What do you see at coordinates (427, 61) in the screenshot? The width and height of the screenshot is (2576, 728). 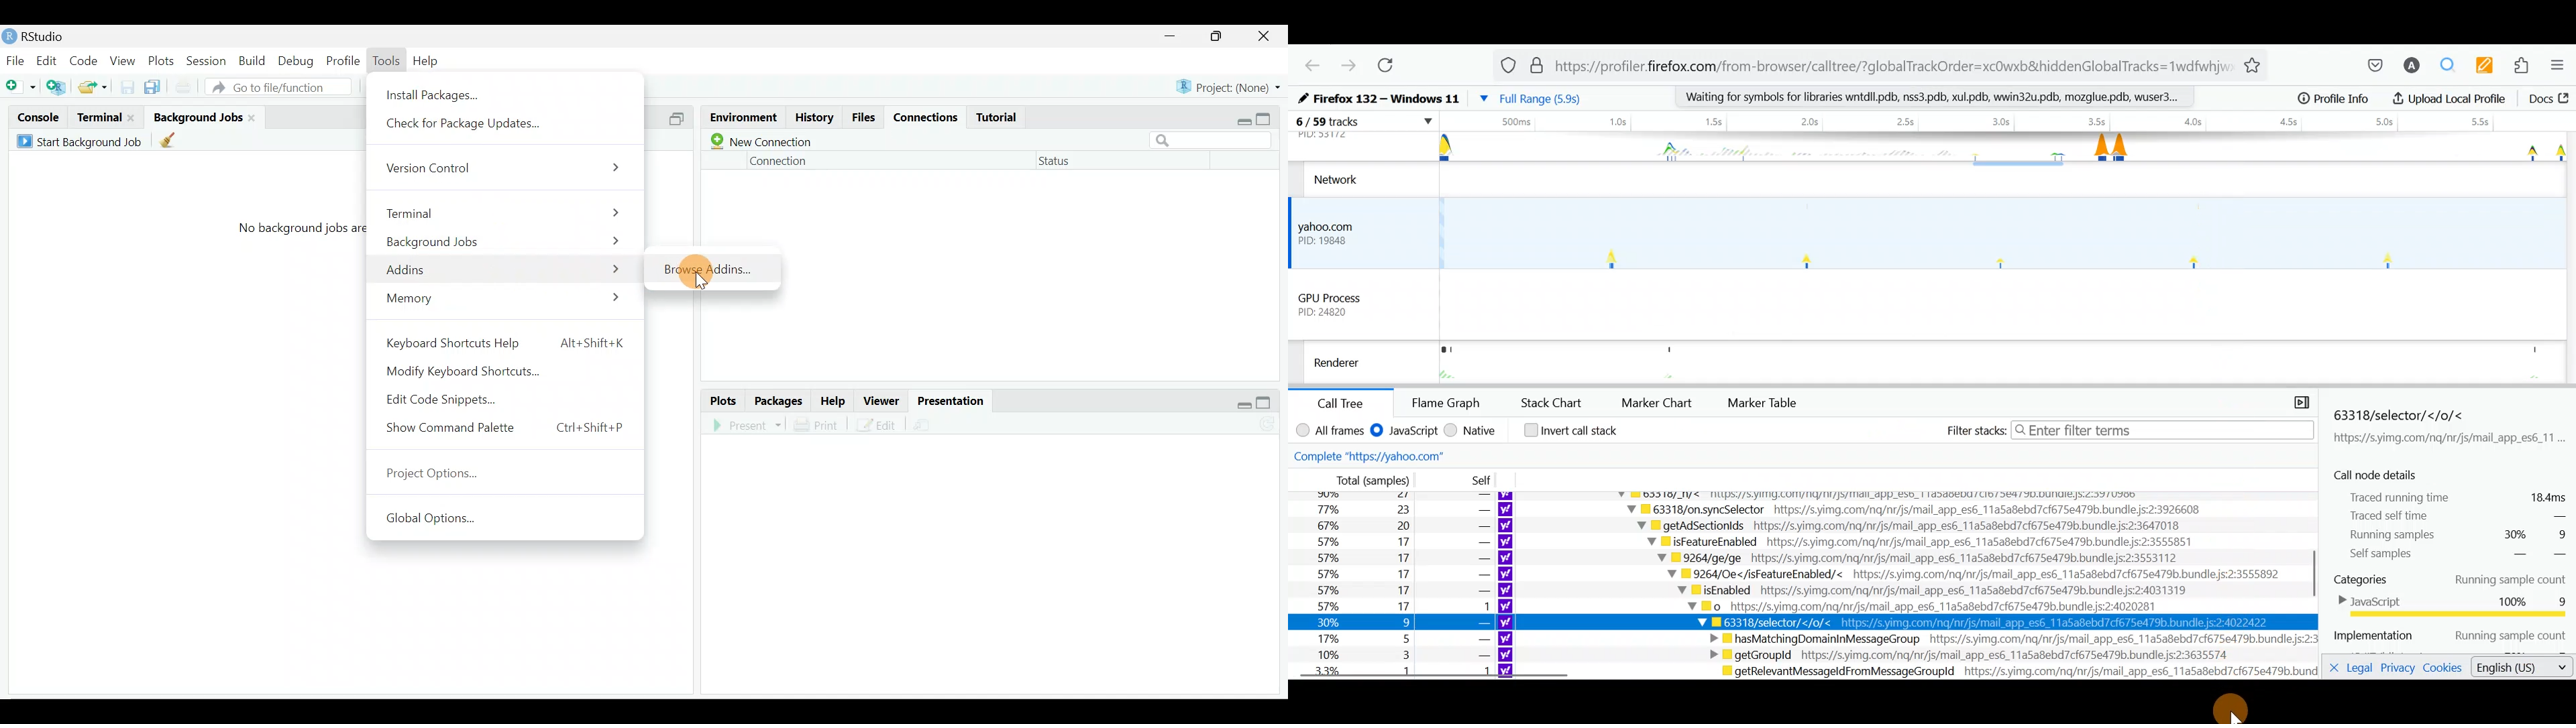 I see `Help` at bounding box center [427, 61].